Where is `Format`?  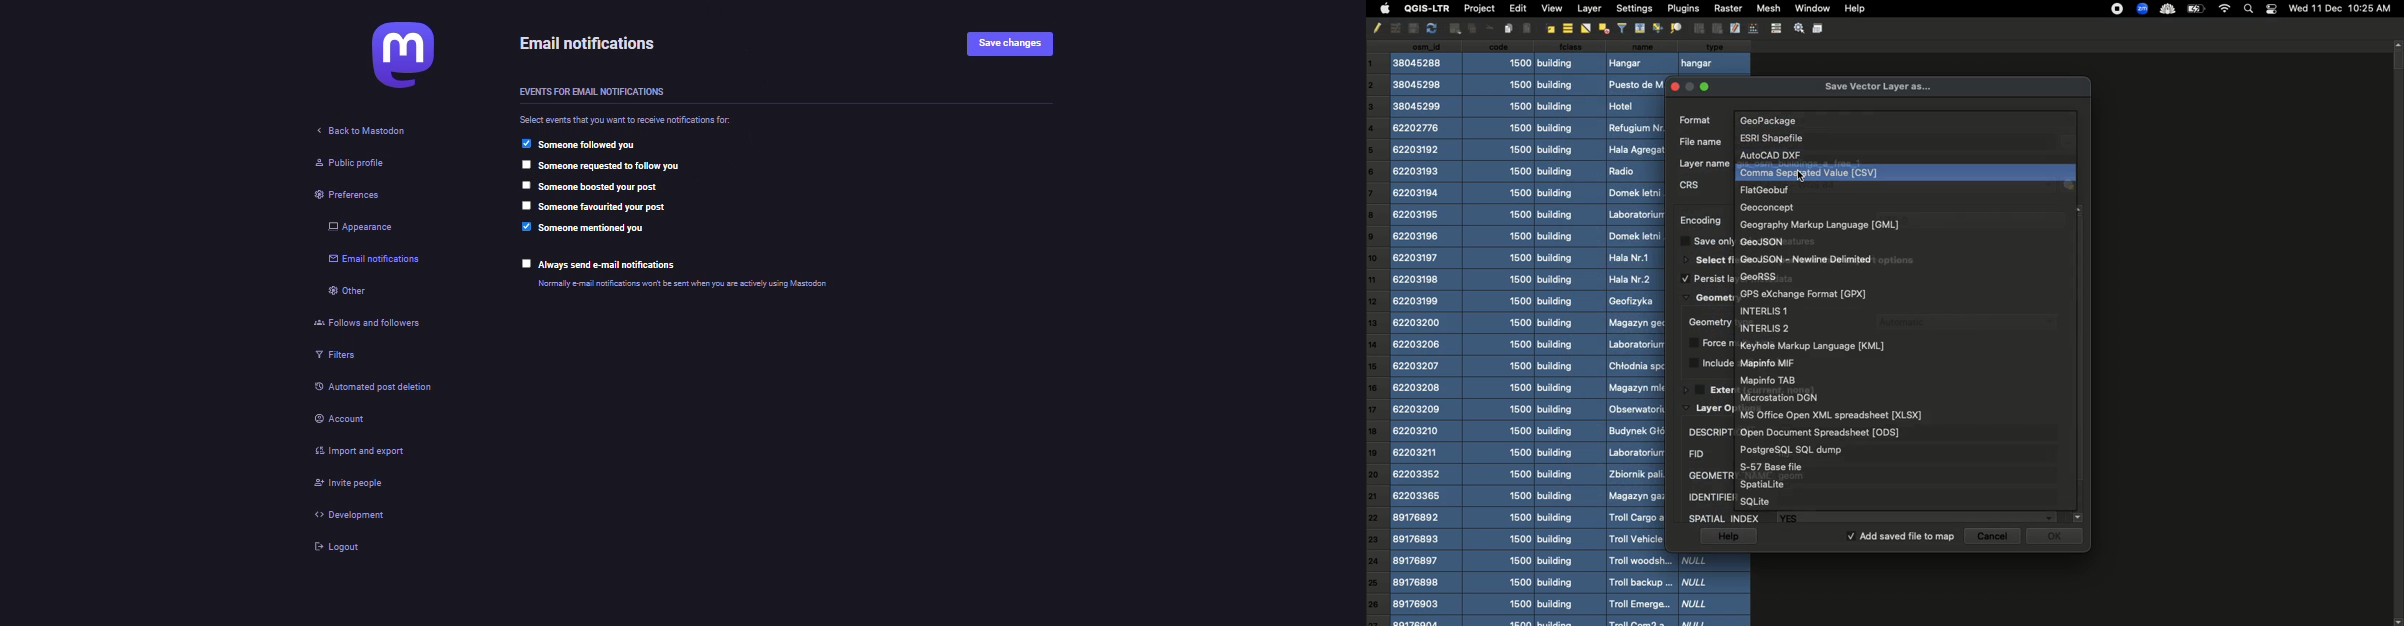 Format is located at coordinates (1765, 310).